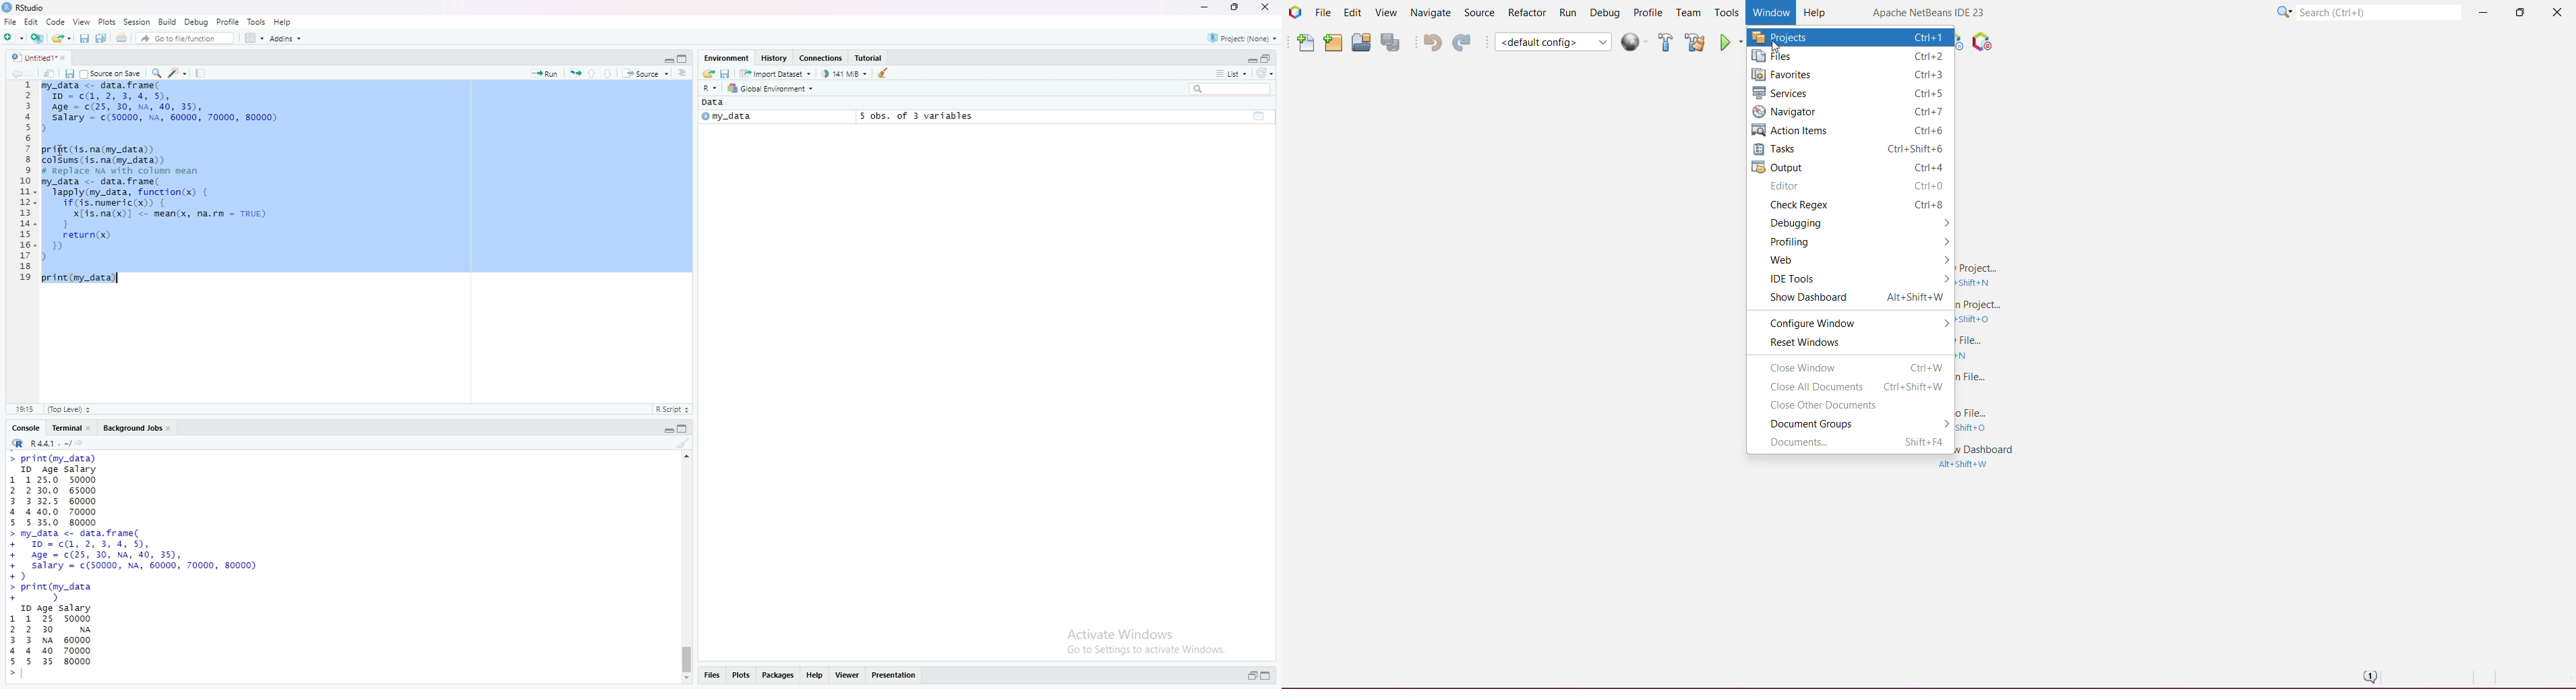 The height and width of the screenshot is (700, 2576). Describe the element at coordinates (778, 75) in the screenshot. I see `import dataset` at that location.